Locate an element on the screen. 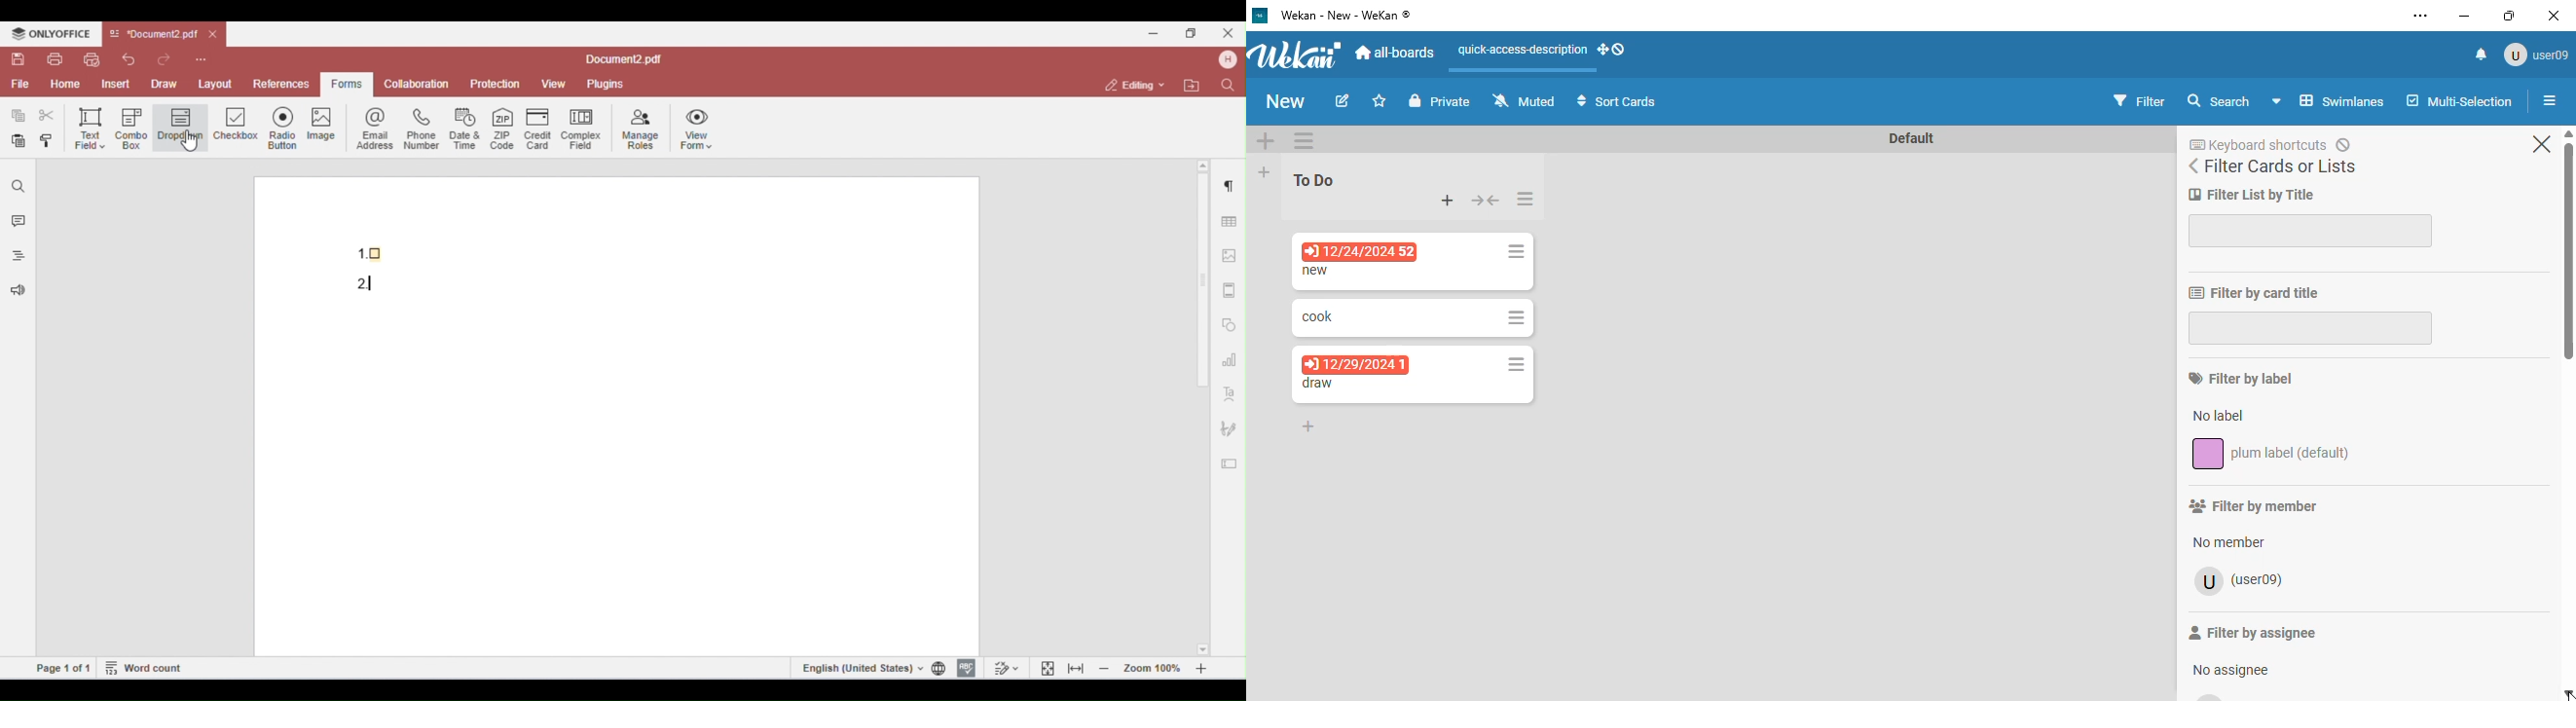  swimlane actions is located at coordinates (1303, 140).